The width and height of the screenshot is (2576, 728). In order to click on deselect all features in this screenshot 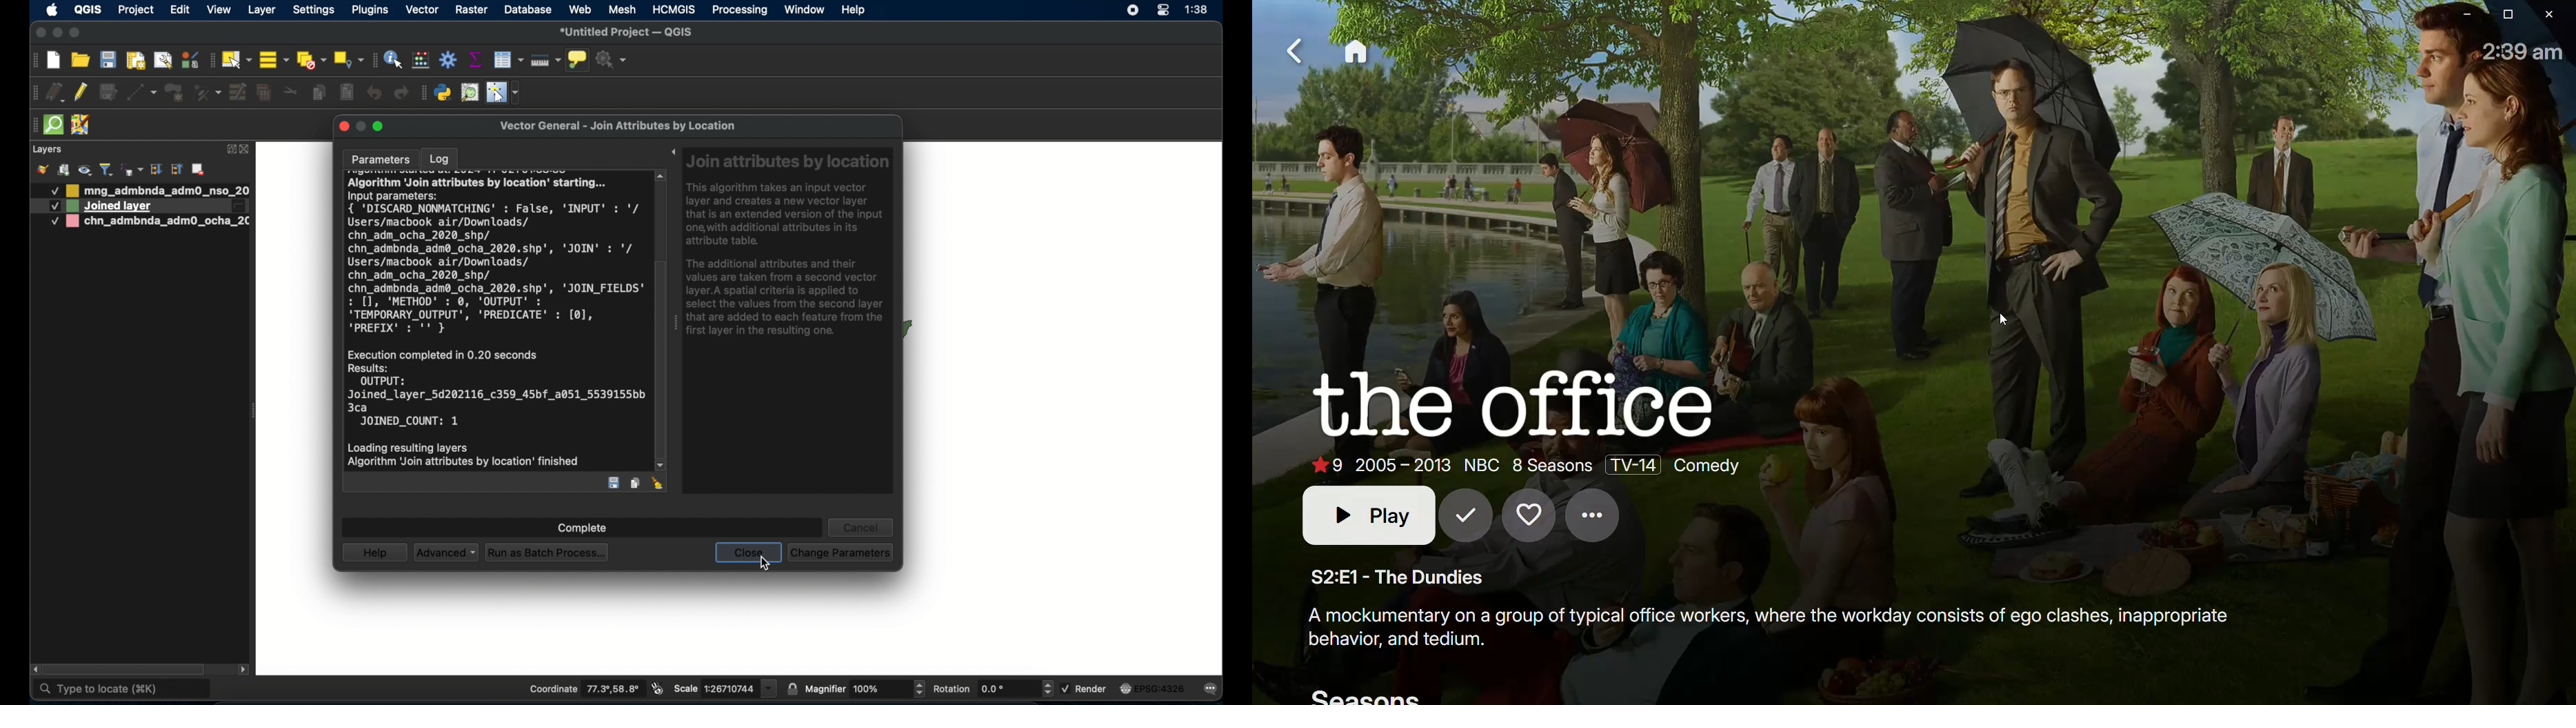, I will do `click(310, 60)`.